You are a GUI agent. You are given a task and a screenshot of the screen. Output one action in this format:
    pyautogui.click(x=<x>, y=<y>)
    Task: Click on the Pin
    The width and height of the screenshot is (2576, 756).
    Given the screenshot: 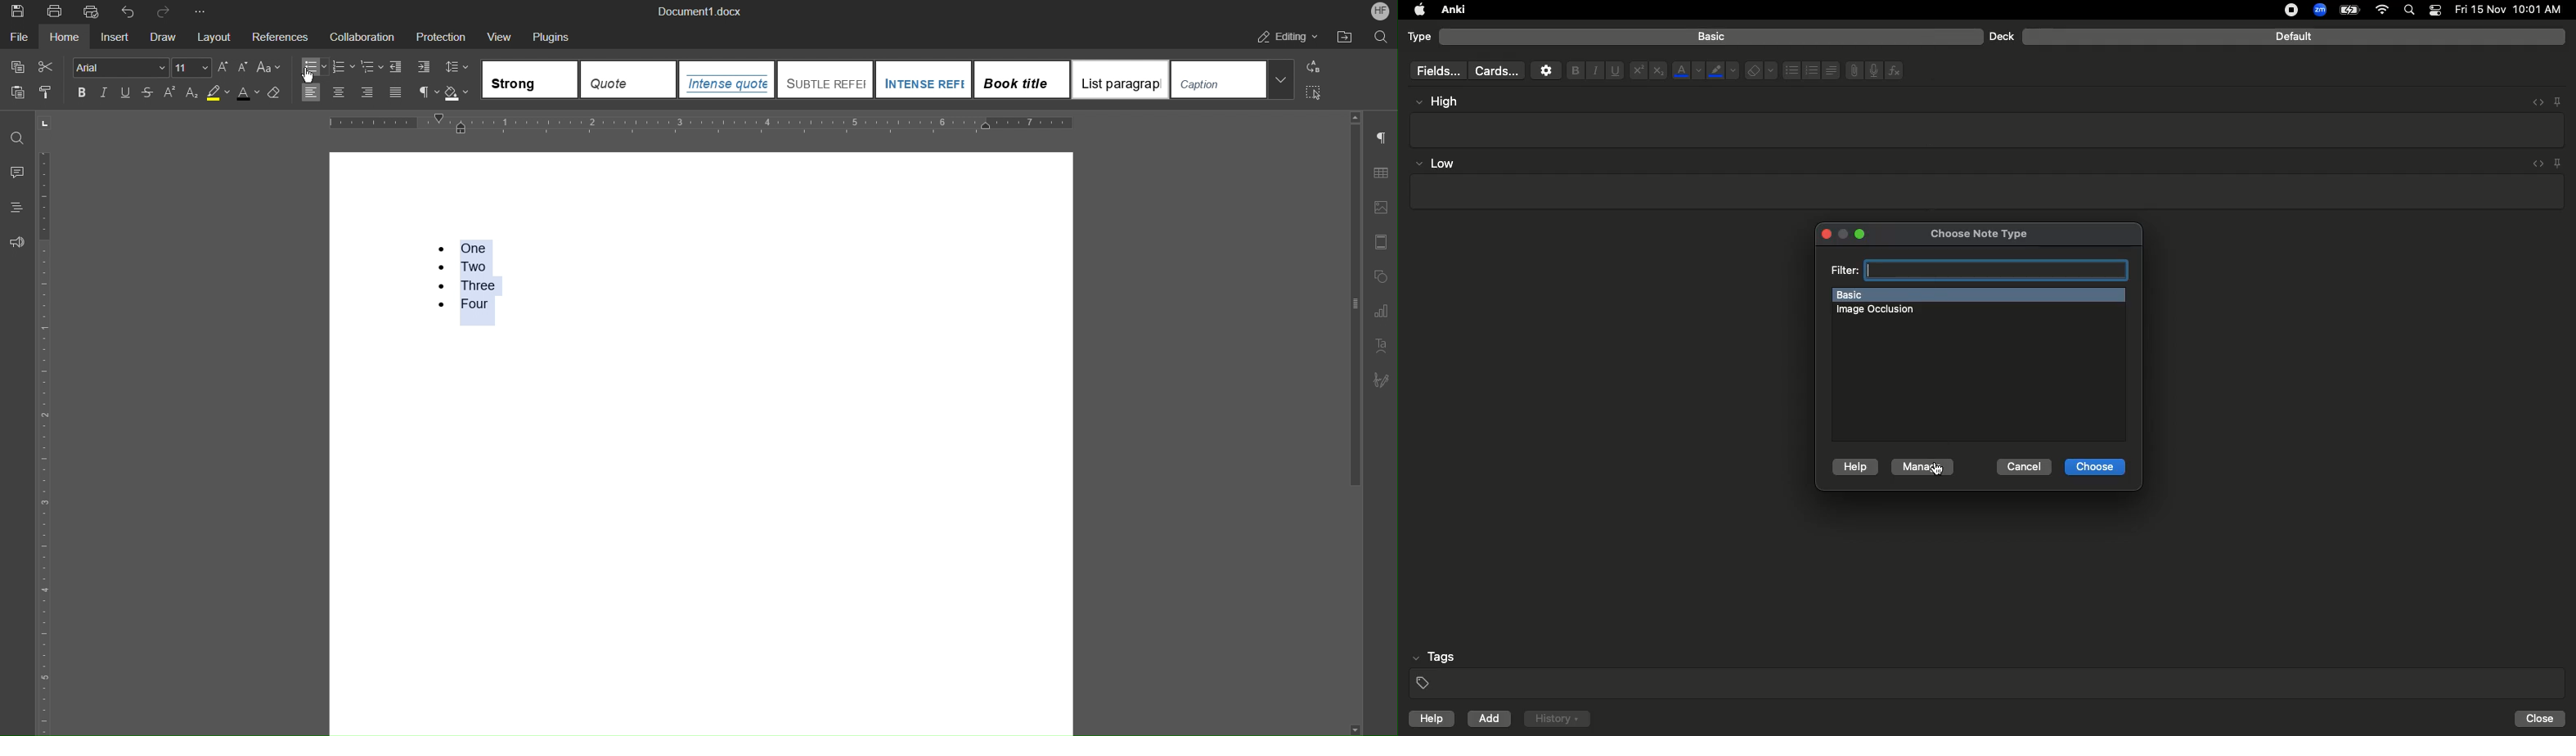 What is the action you would take?
    pyautogui.click(x=2557, y=101)
    